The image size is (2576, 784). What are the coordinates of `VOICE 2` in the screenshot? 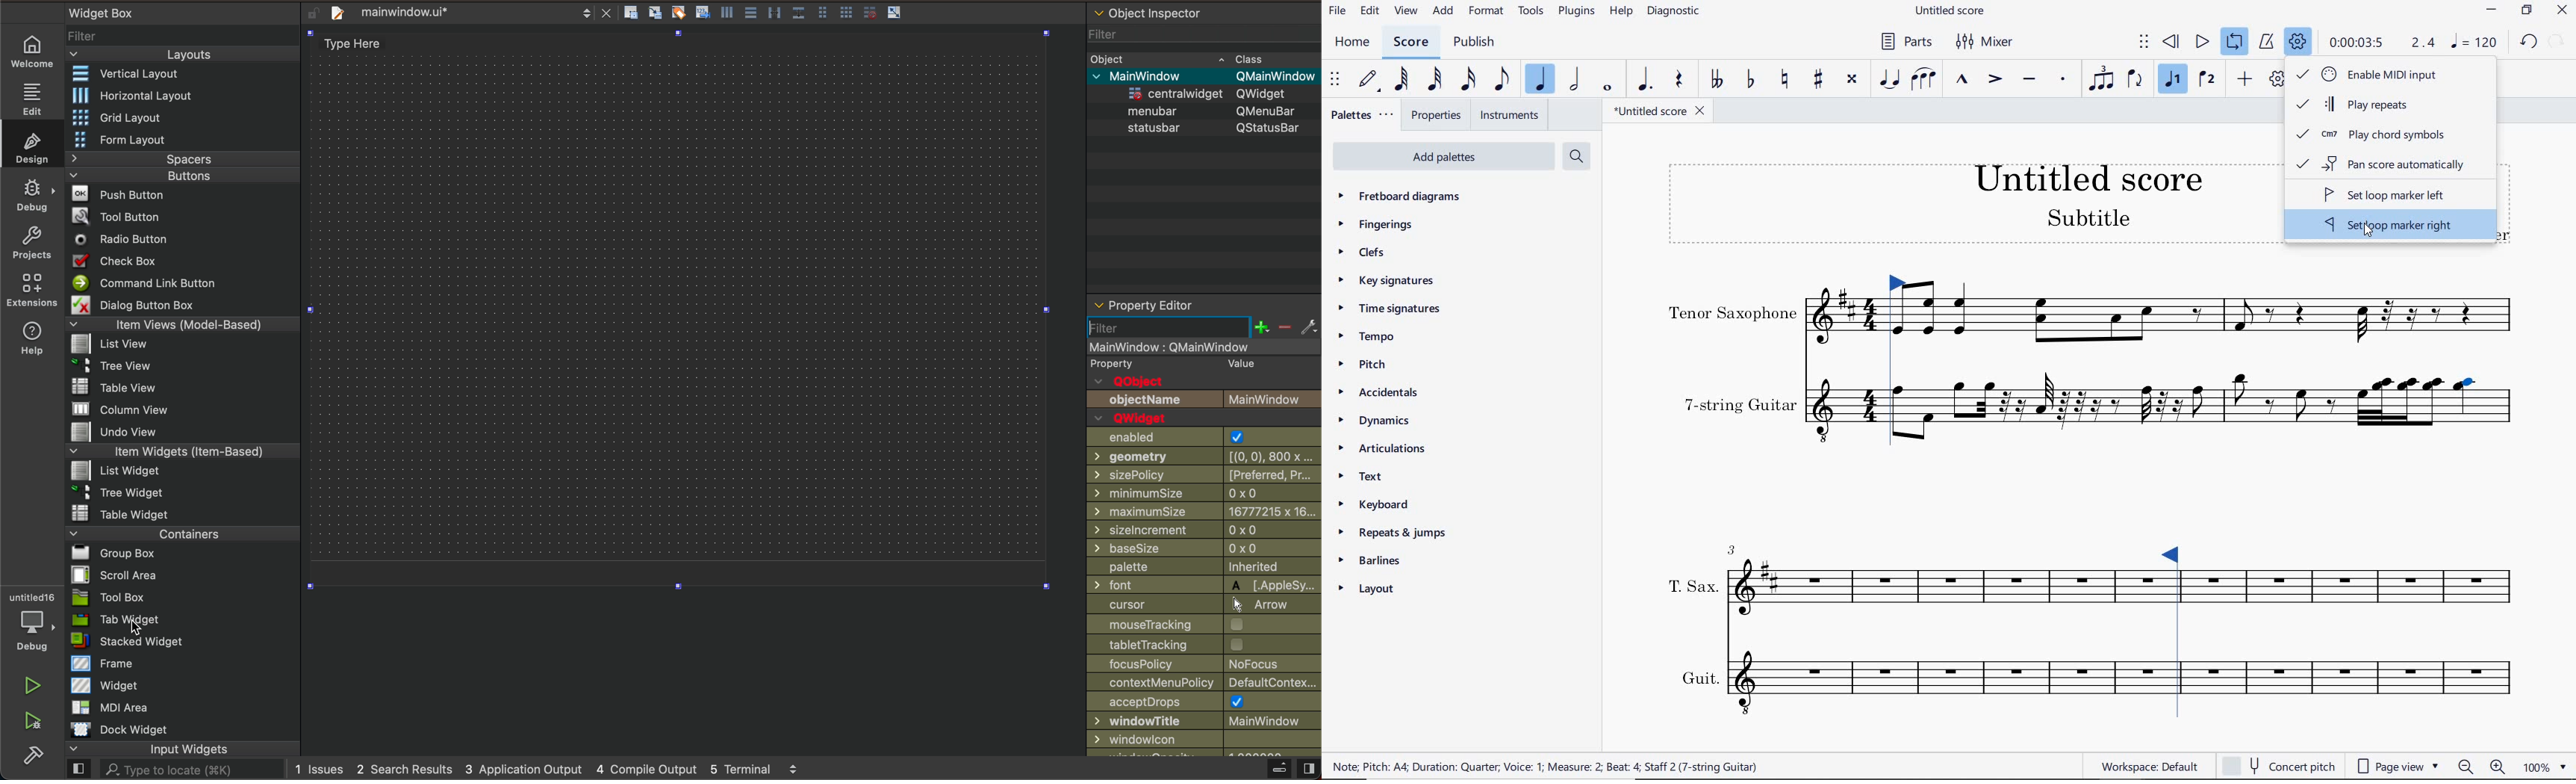 It's located at (2209, 80).